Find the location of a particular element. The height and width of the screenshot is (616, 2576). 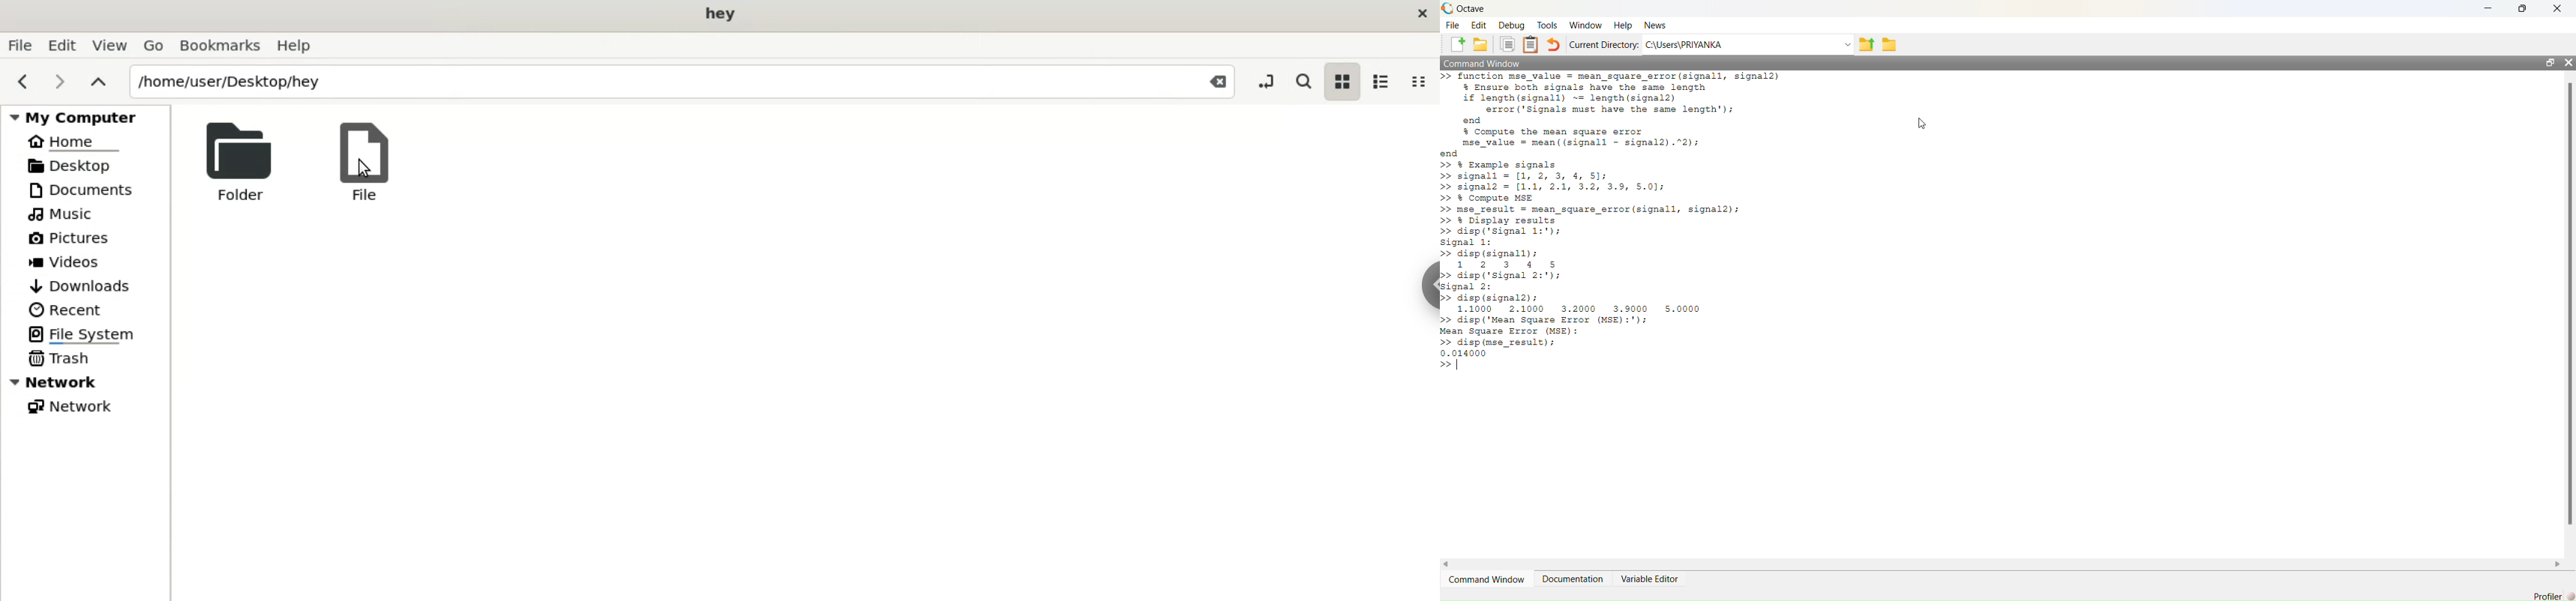

file system is located at coordinates (87, 335).